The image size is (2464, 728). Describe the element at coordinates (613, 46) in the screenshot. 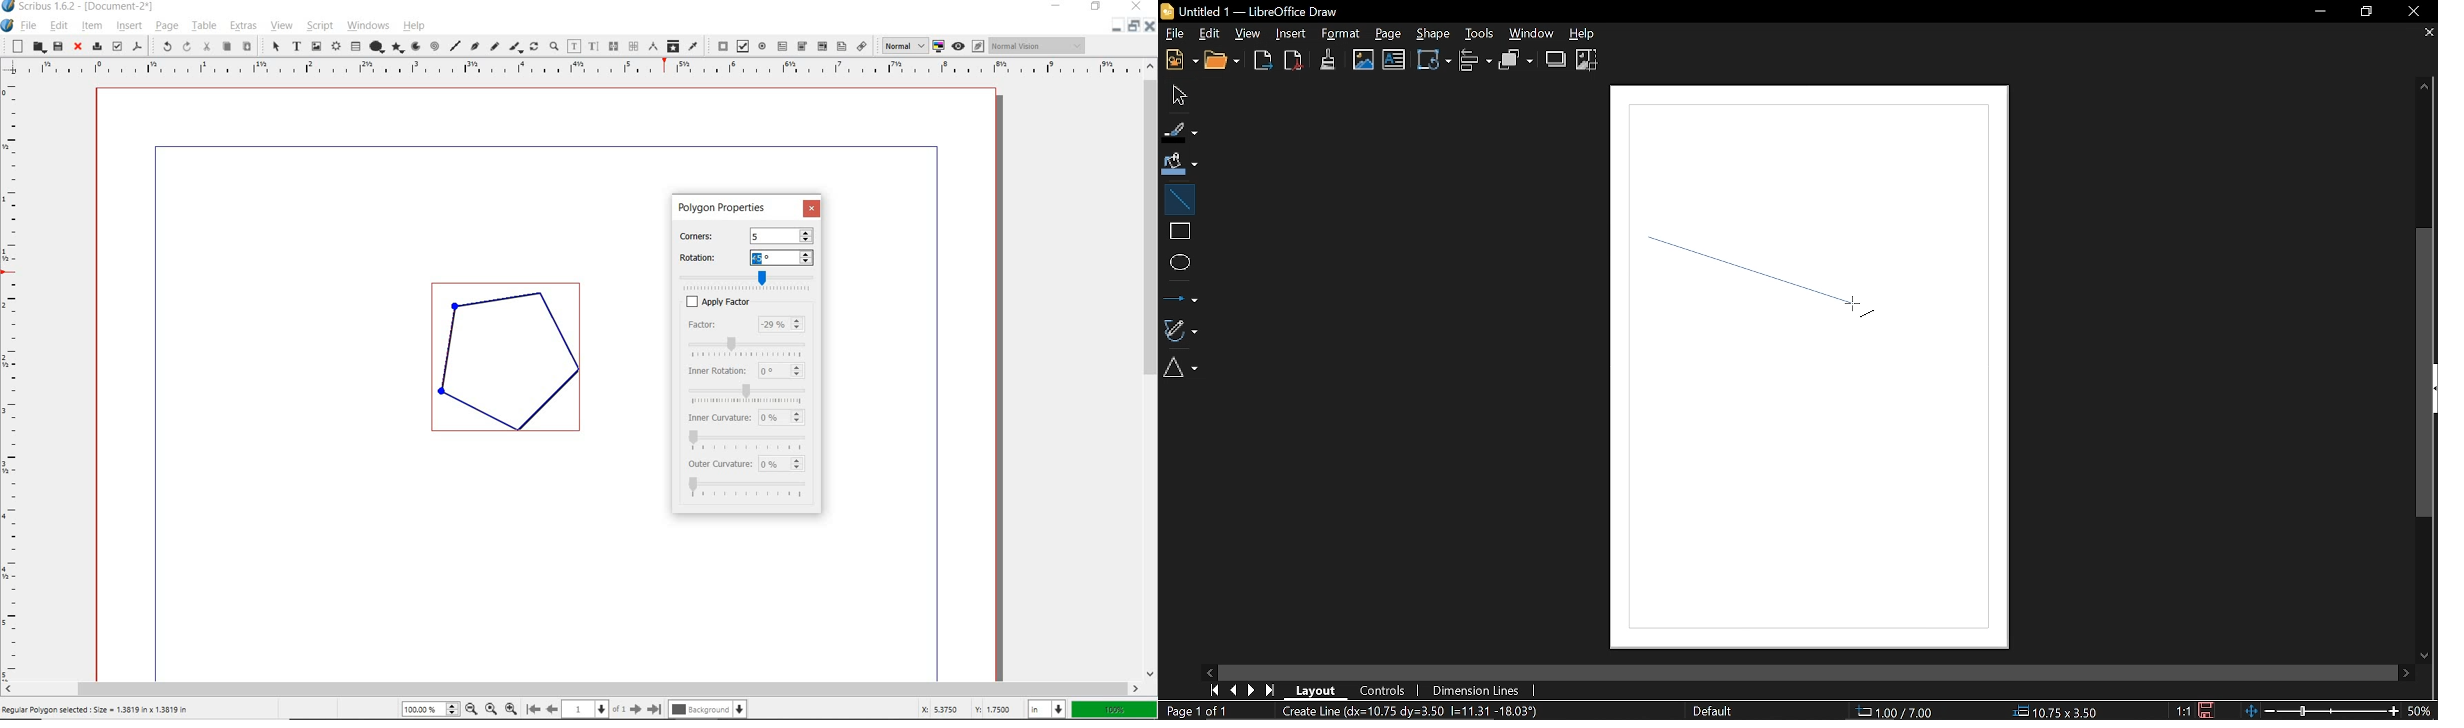

I see `link text frames` at that location.